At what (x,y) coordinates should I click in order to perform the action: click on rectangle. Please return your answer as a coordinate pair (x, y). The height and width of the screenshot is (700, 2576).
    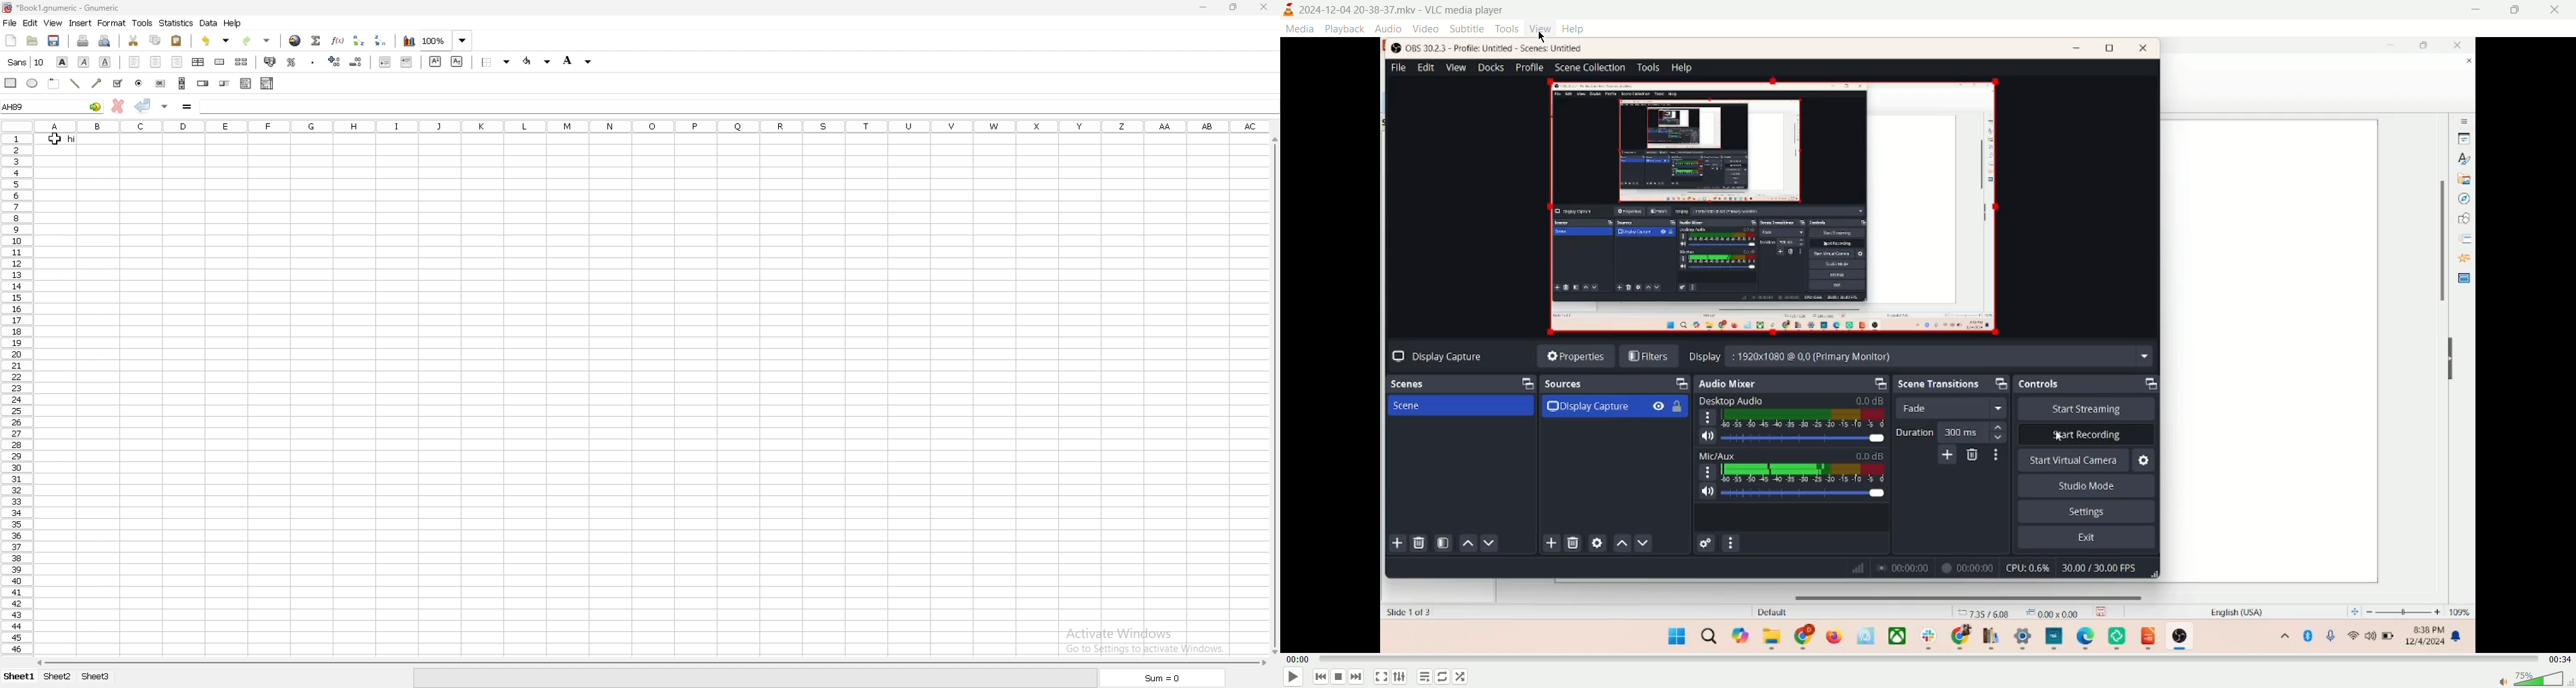
    Looking at the image, I should click on (11, 83).